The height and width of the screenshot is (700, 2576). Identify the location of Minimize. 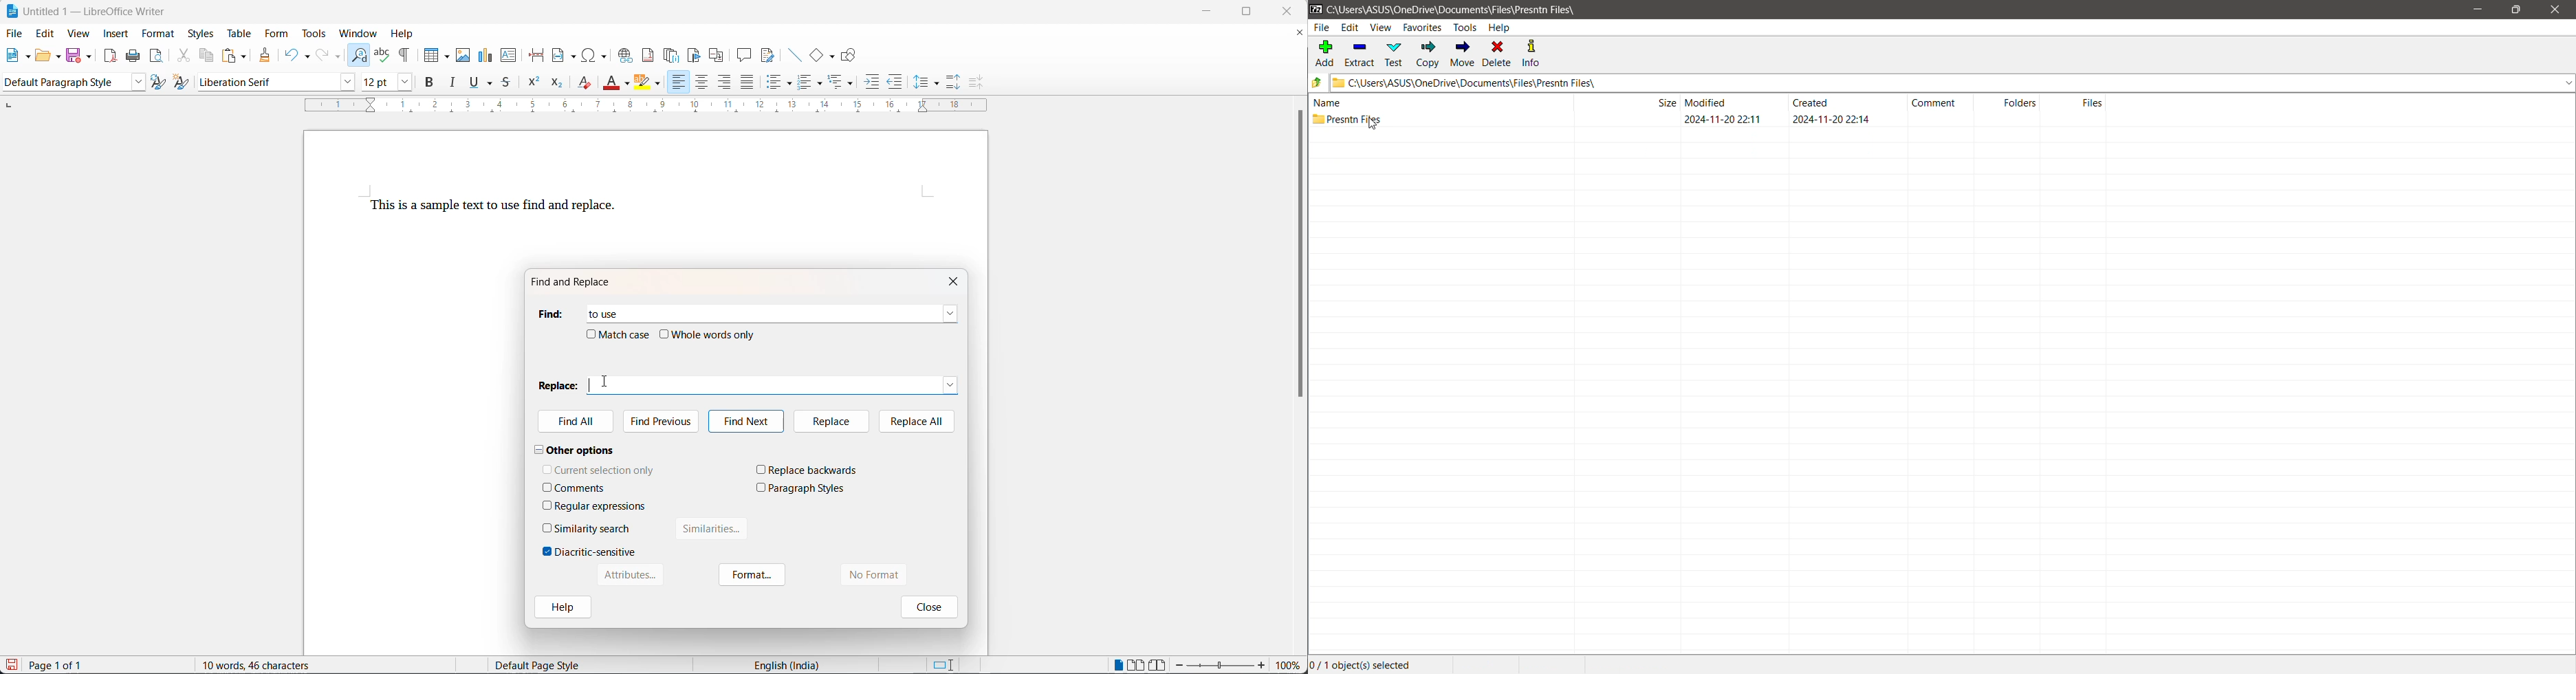
(2482, 10).